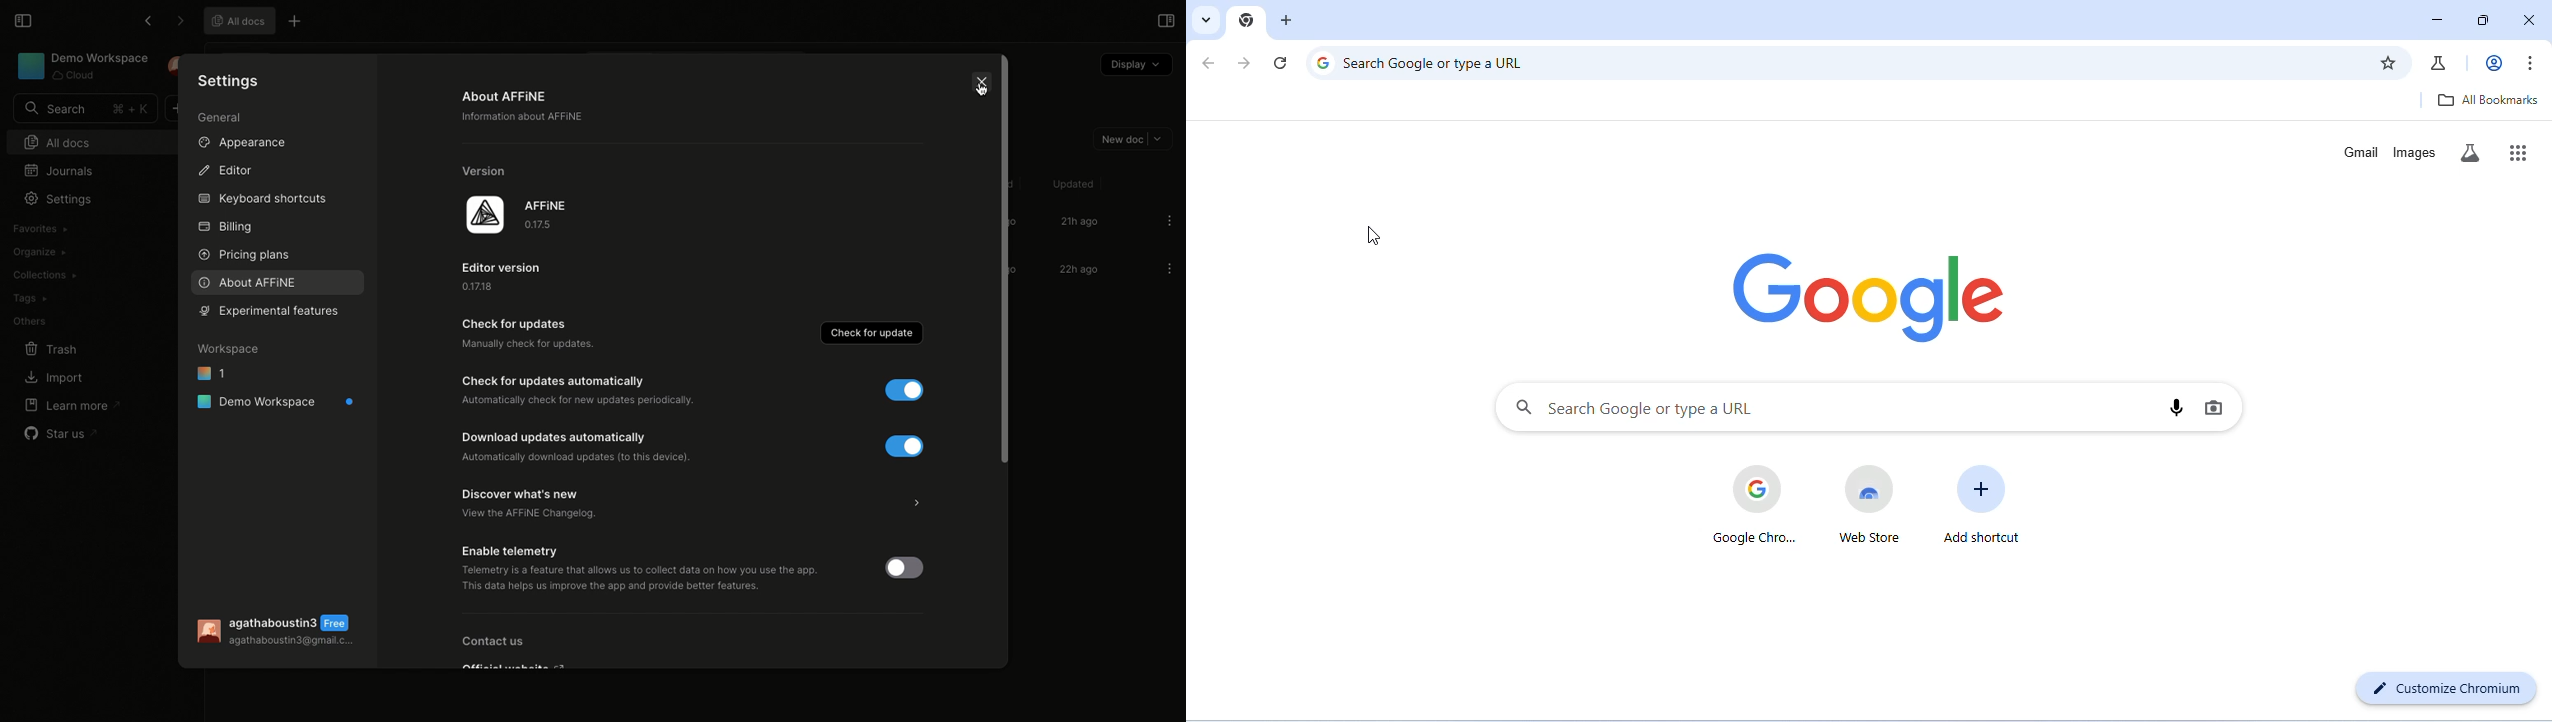 The height and width of the screenshot is (728, 2576). What do you see at coordinates (281, 632) in the screenshot?
I see `User` at bounding box center [281, 632].